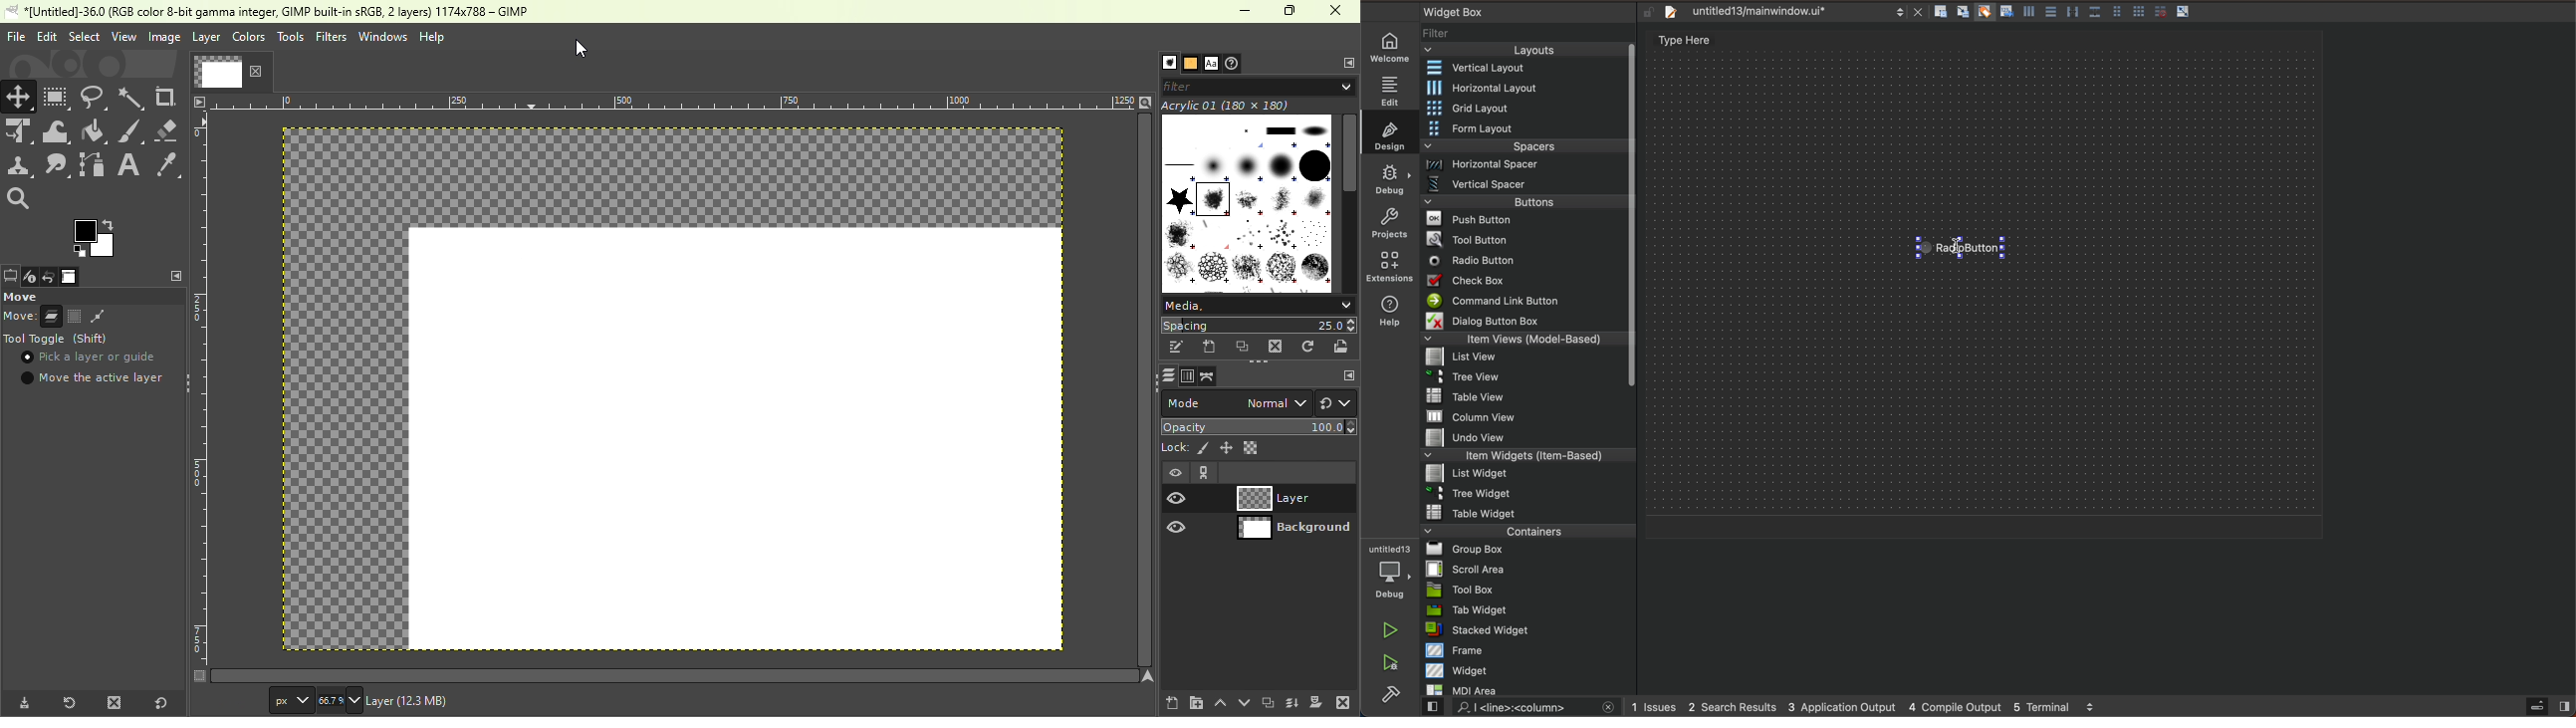 Image resolution: width=2576 pixels, height=728 pixels. I want to click on home, so click(1395, 47).